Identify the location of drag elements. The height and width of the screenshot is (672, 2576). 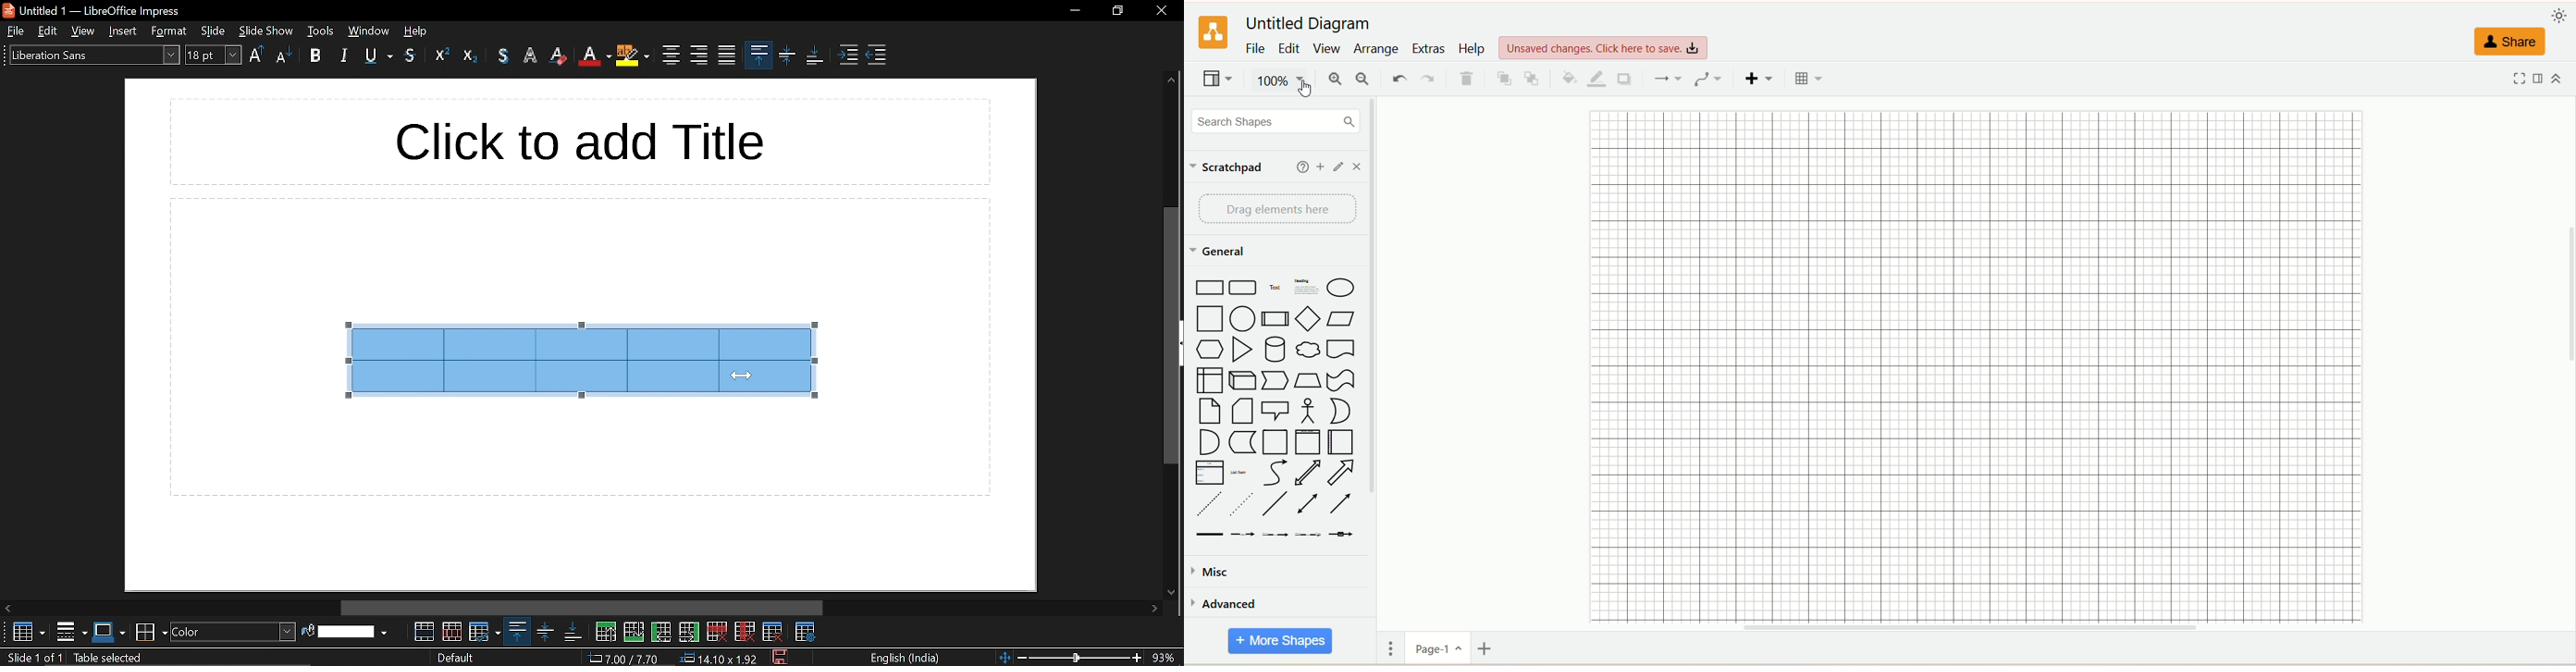
(1278, 212).